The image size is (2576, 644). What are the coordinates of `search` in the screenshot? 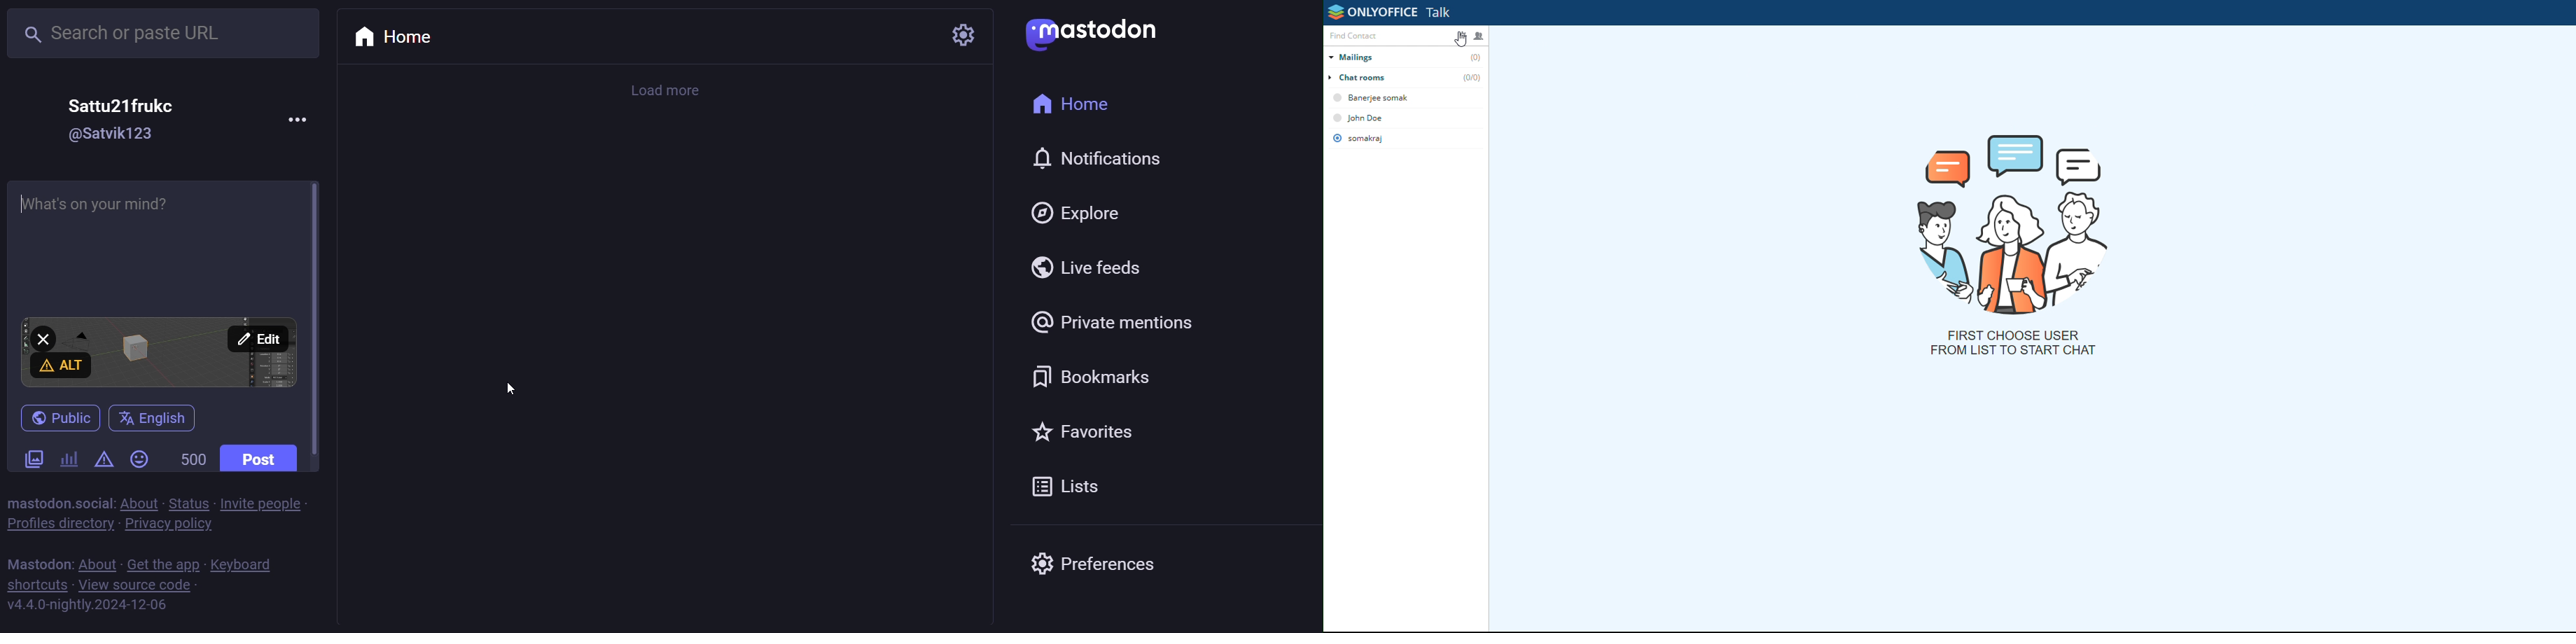 It's located at (165, 35).